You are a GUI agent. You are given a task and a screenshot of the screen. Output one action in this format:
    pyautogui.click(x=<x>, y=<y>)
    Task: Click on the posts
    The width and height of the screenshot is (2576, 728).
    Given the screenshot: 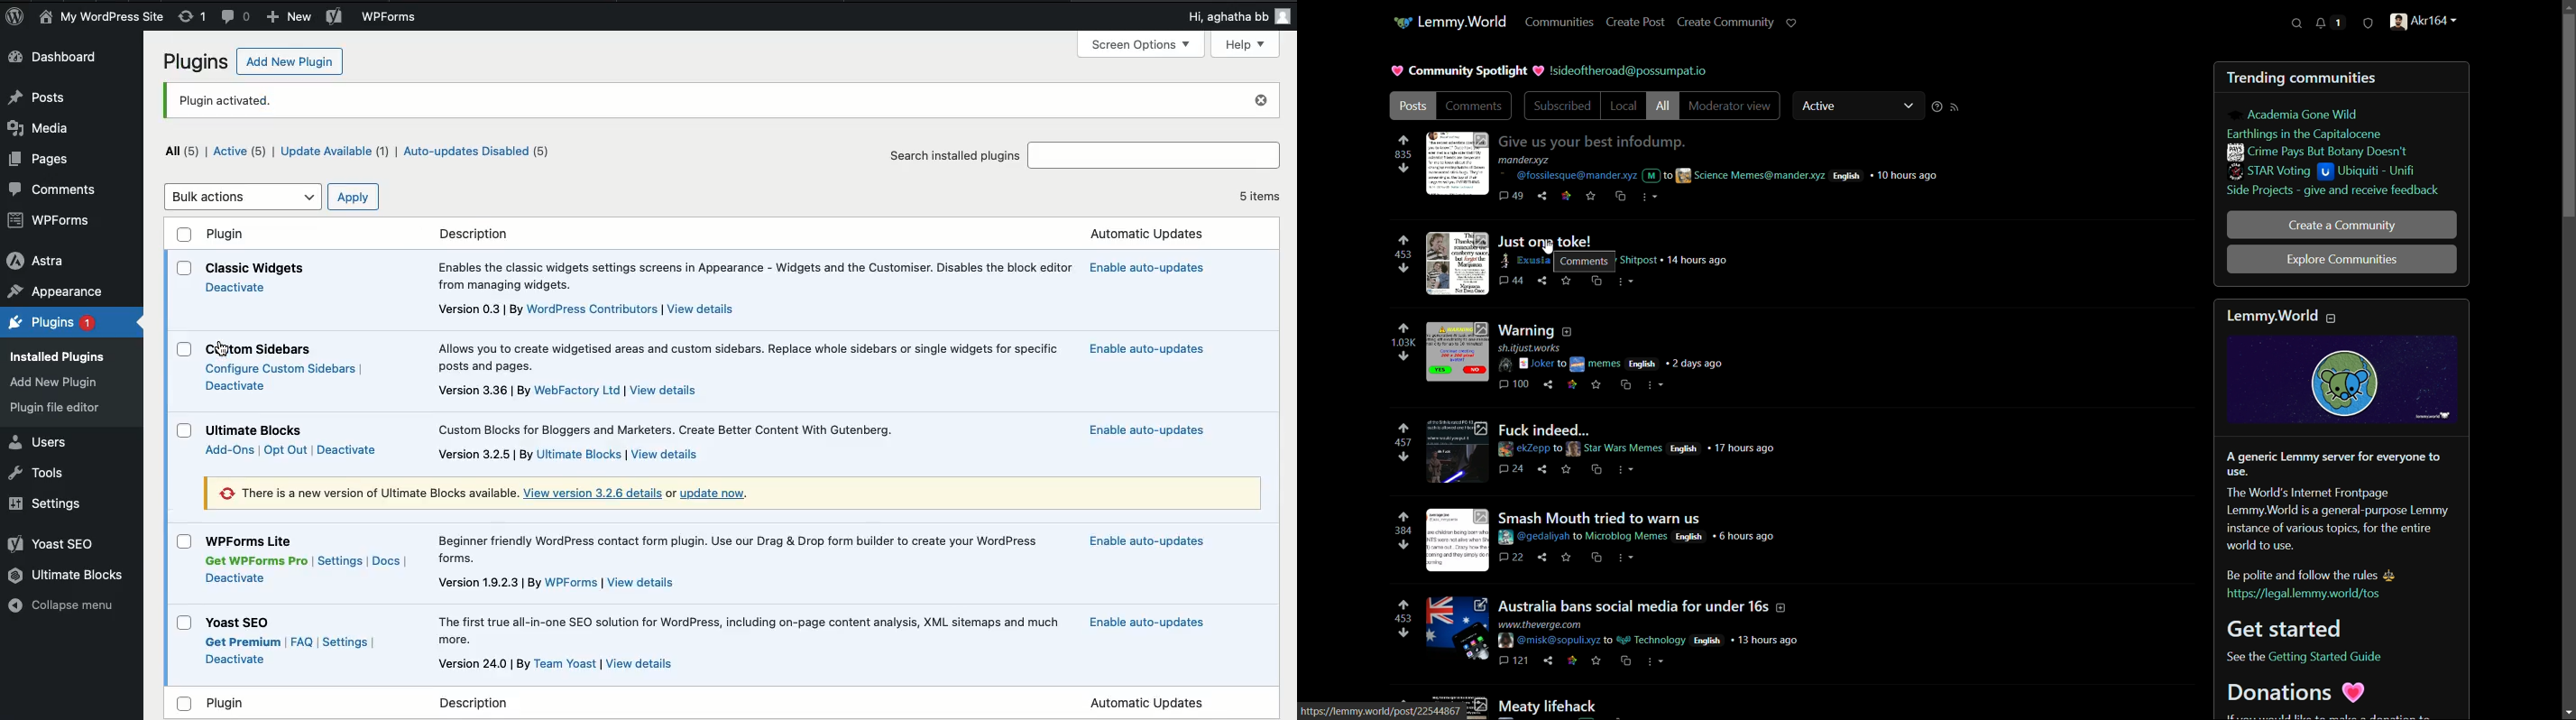 What is the action you would take?
    pyautogui.click(x=1414, y=107)
    